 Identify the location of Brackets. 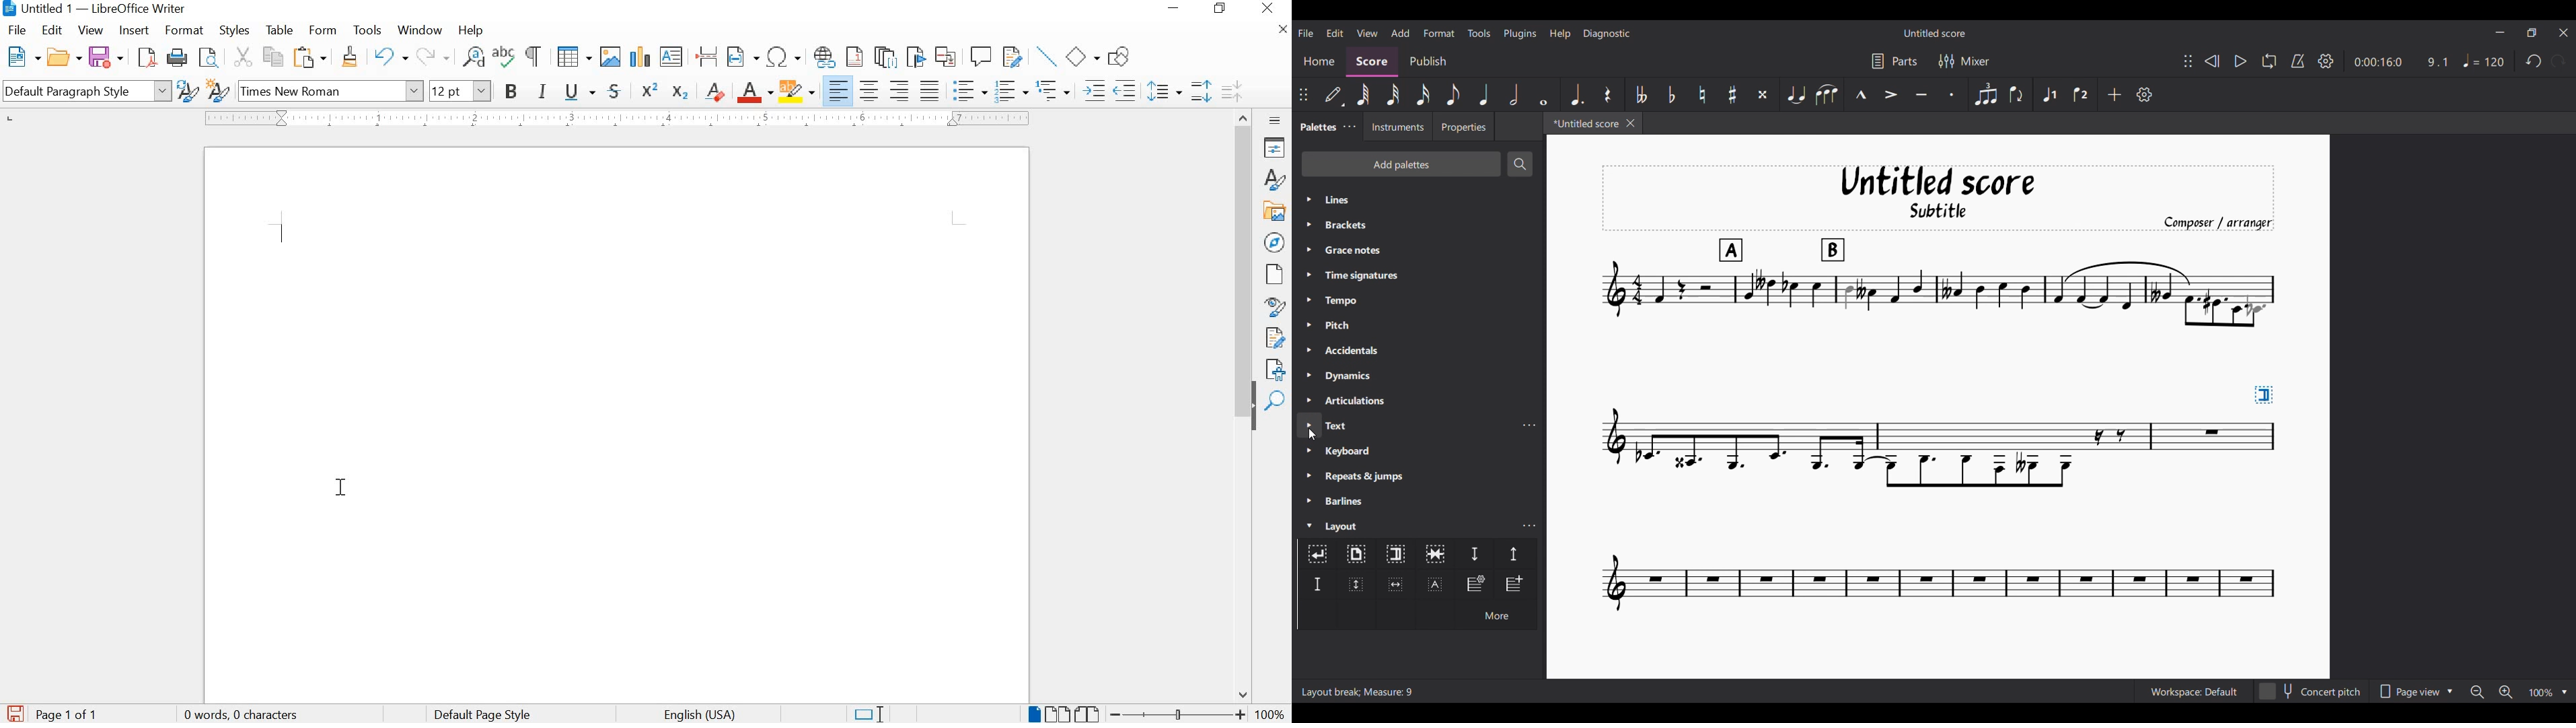
(1418, 225).